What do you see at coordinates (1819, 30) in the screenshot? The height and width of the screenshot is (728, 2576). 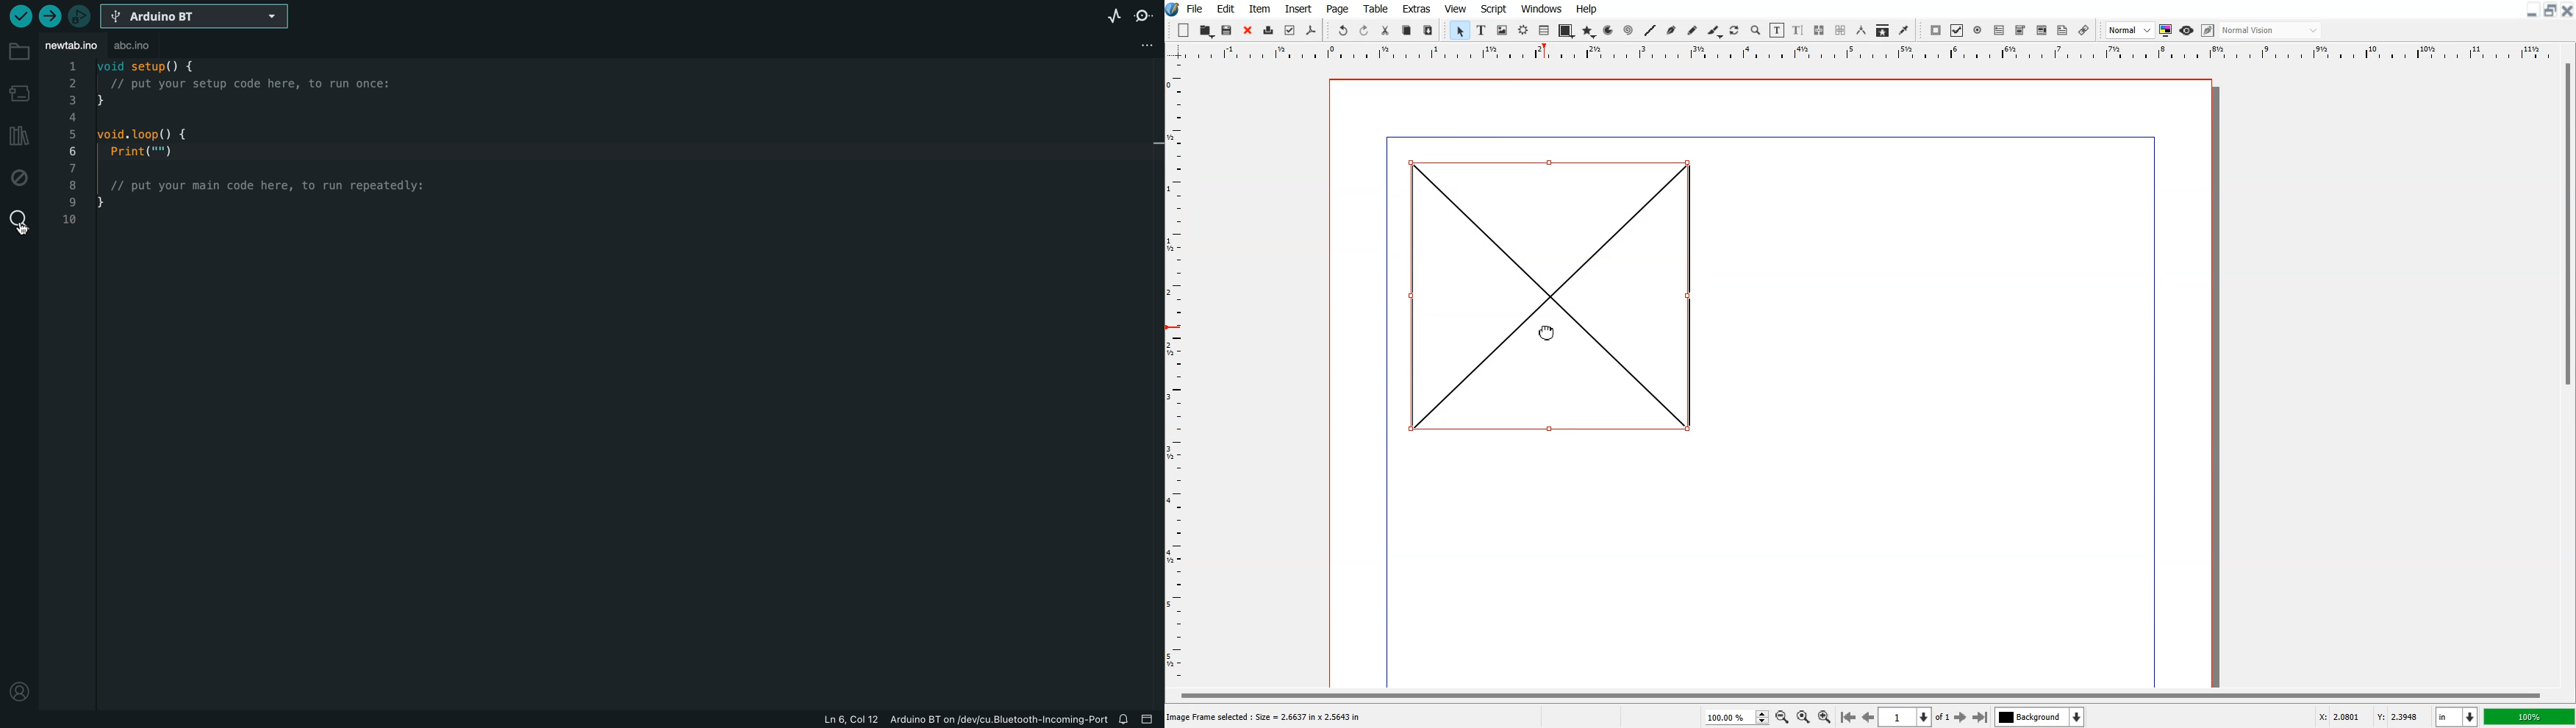 I see `Link Text frame` at bounding box center [1819, 30].